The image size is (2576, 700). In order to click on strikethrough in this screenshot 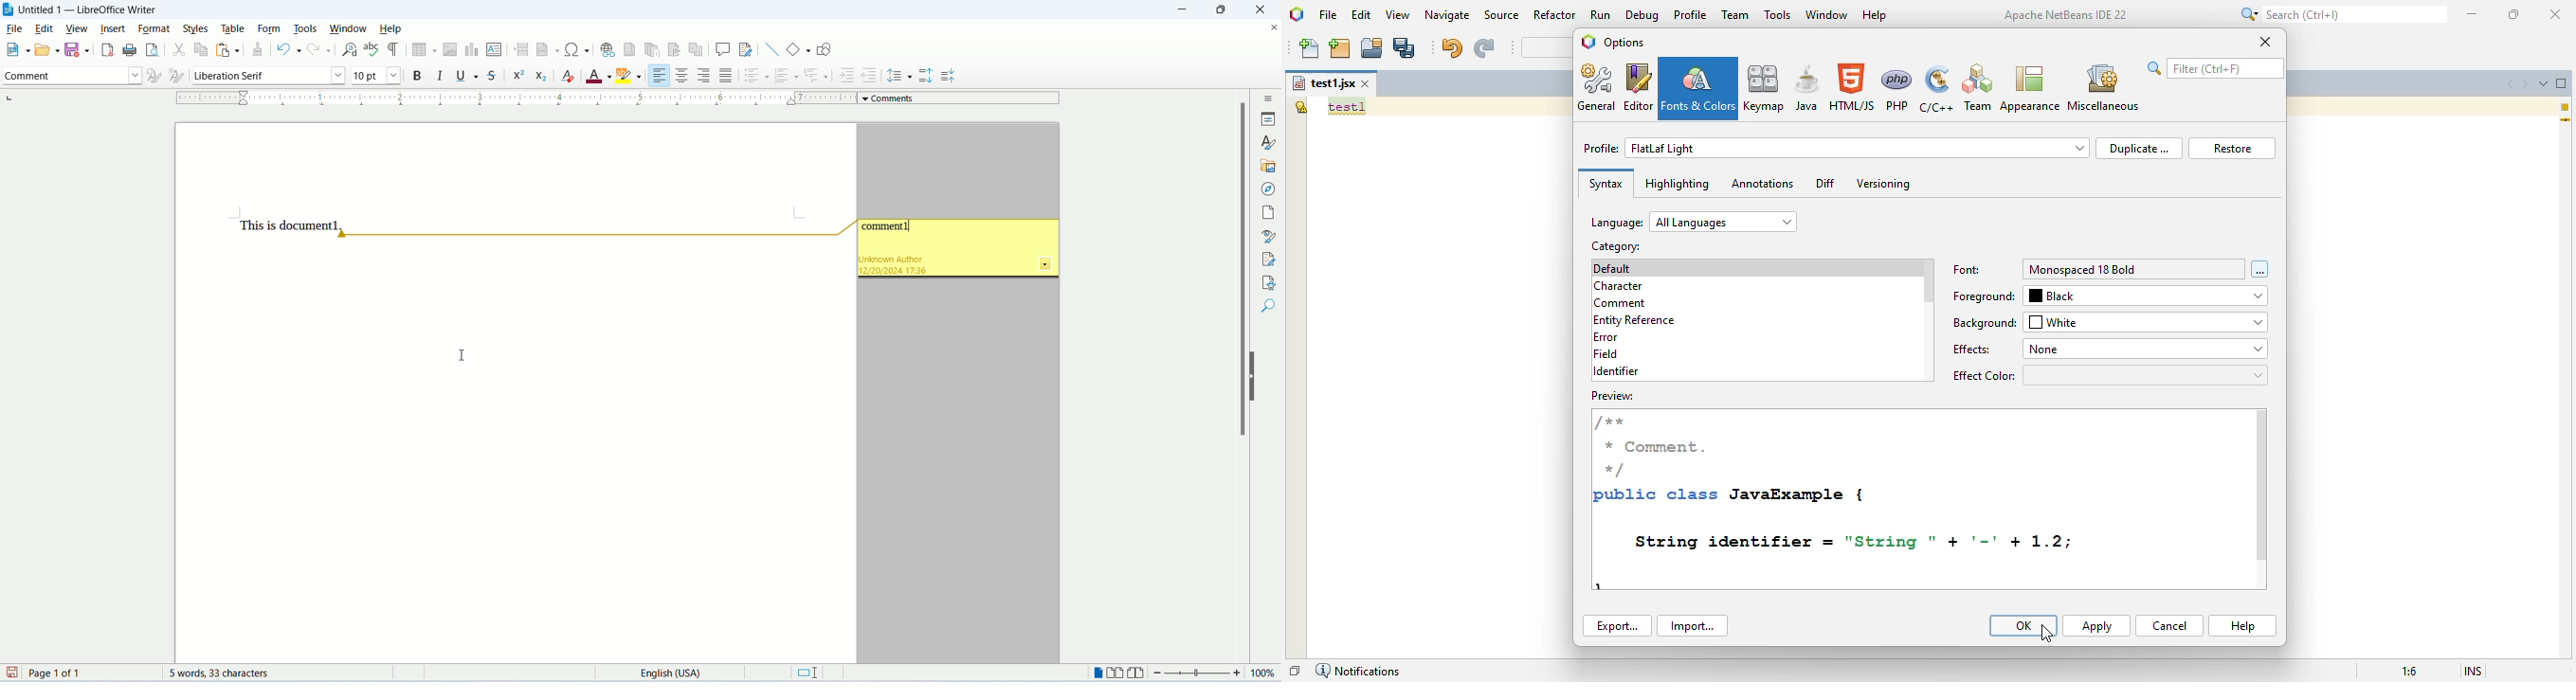, I will do `click(493, 75)`.